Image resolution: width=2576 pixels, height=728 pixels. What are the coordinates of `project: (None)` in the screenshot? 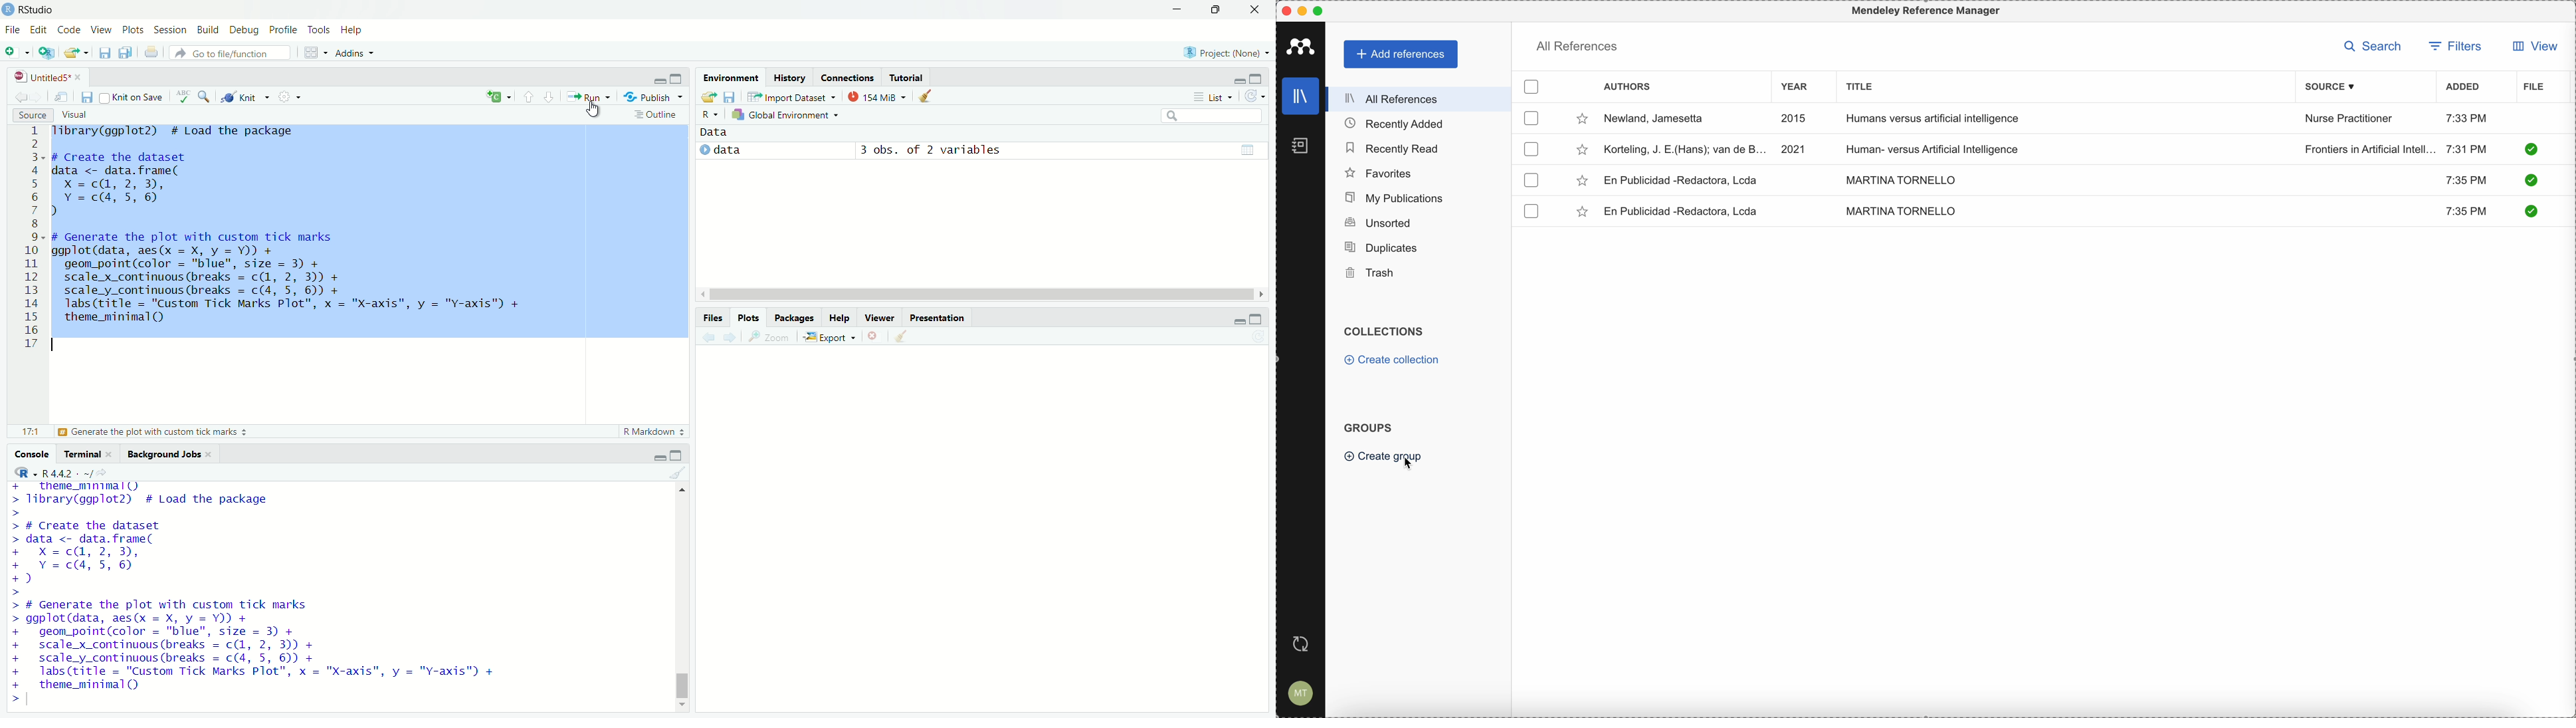 It's located at (1225, 49).